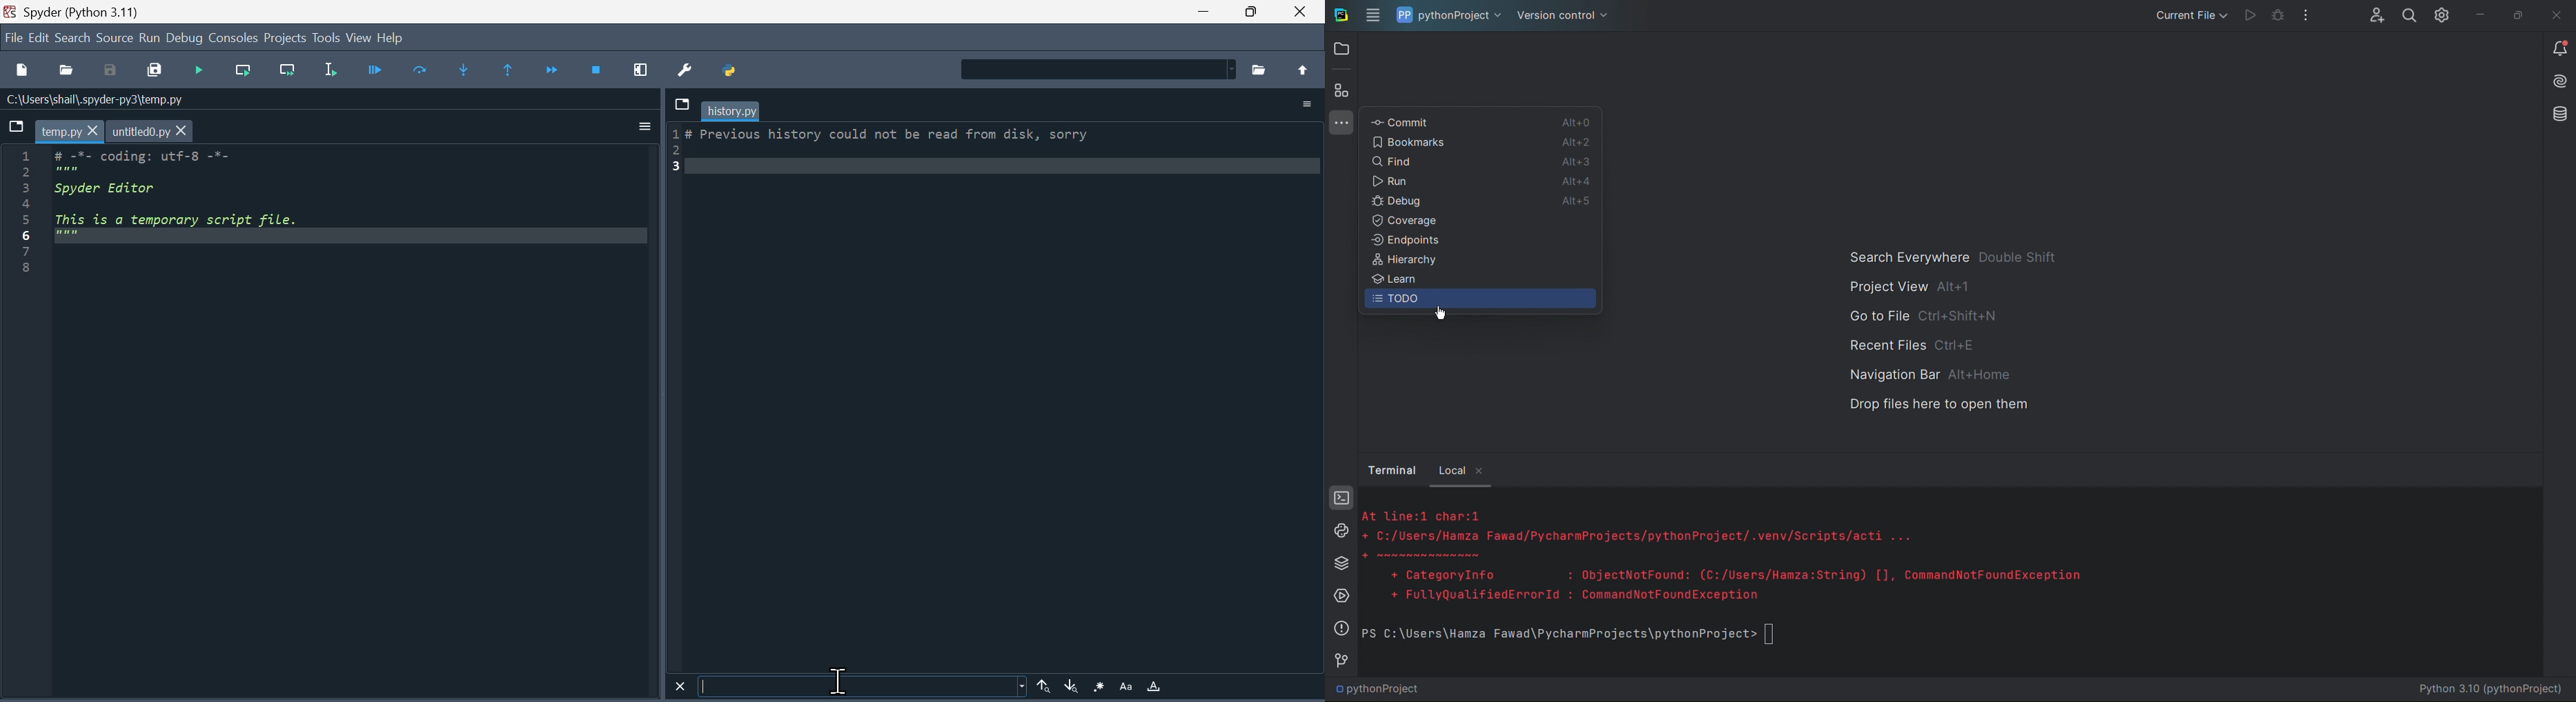  Describe the element at coordinates (204, 70) in the screenshot. I see `Run files` at that location.